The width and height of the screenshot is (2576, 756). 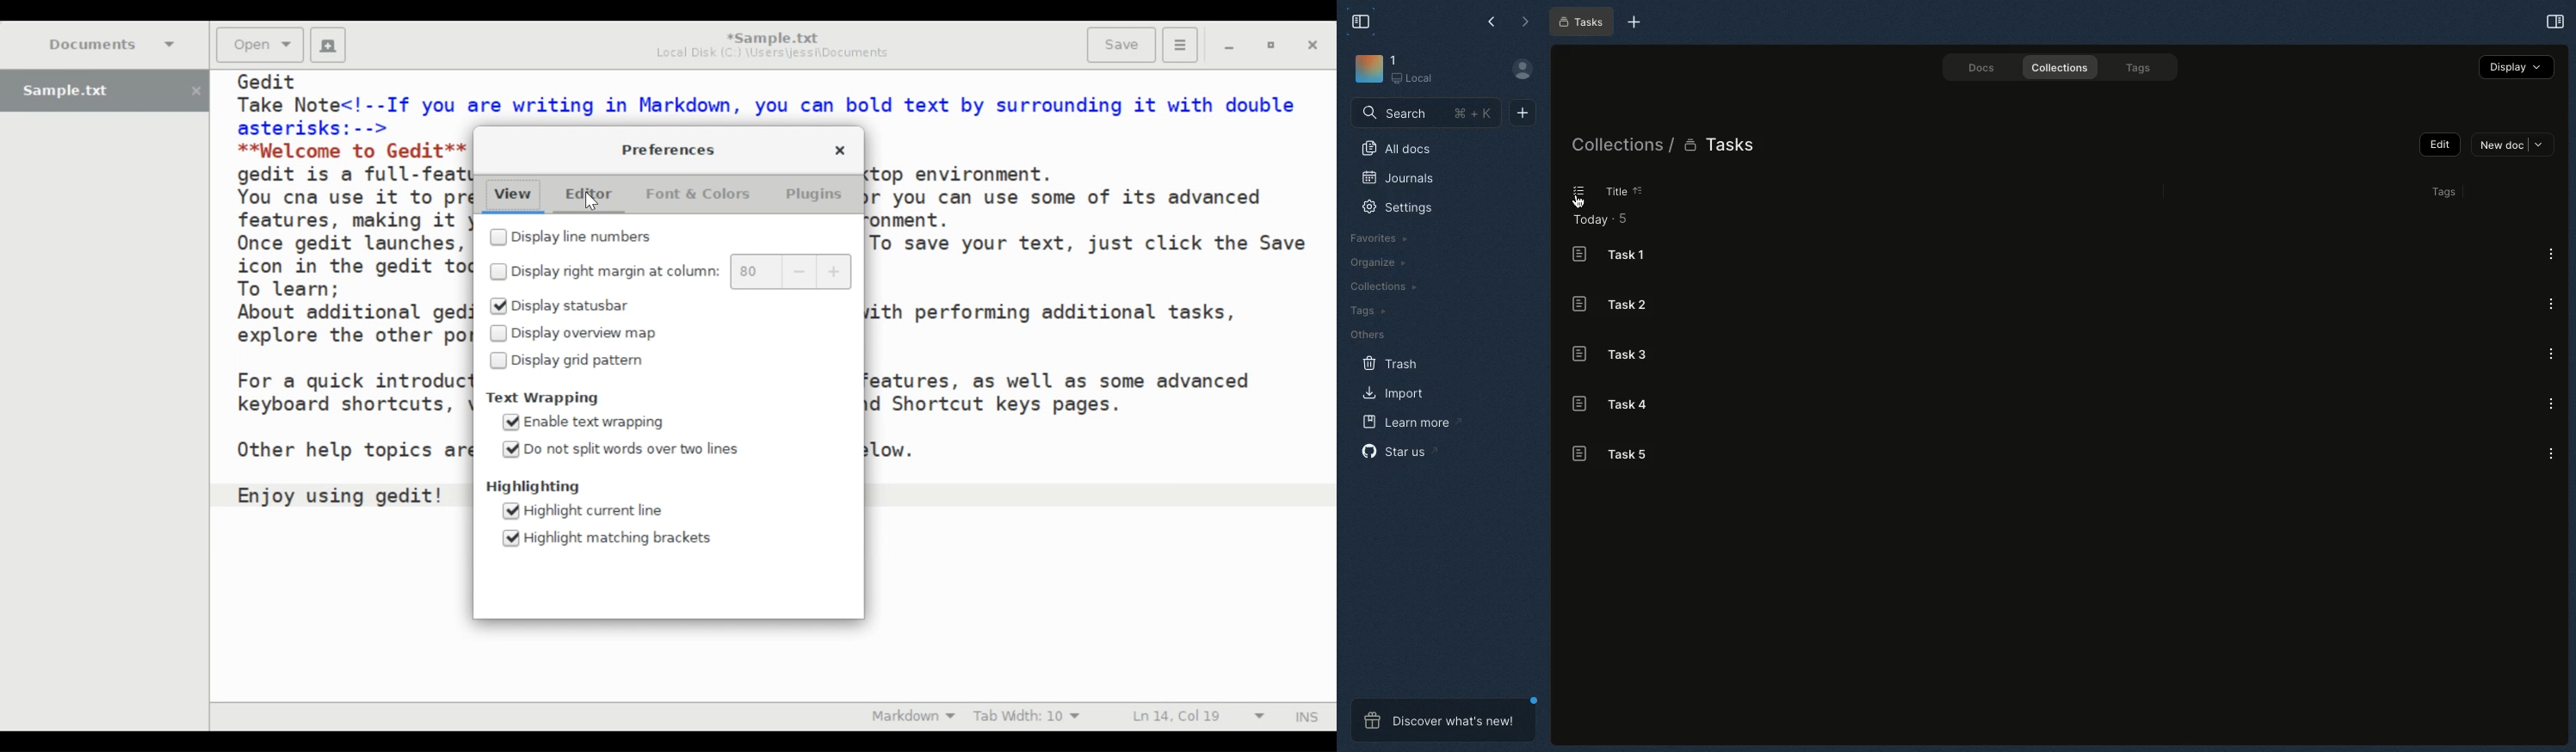 I want to click on Tags, so click(x=2444, y=194).